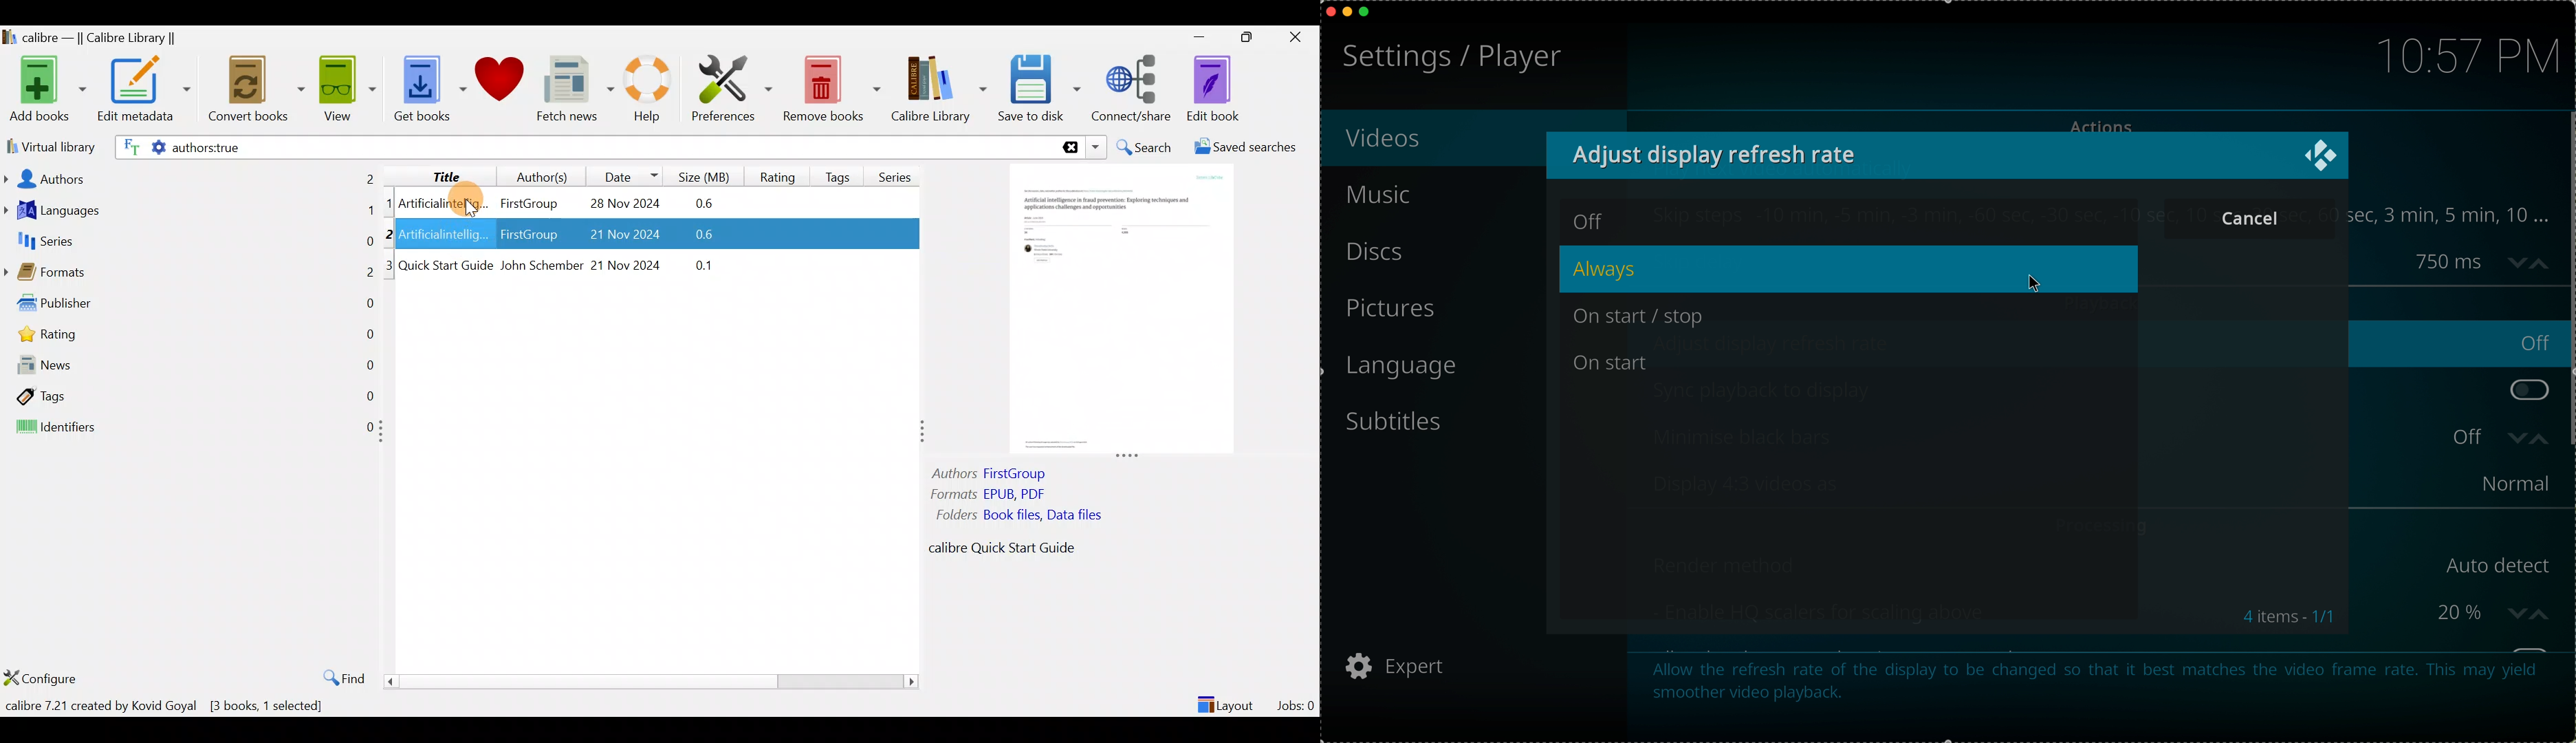 This screenshot has width=2576, height=756. What do you see at coordinates (1644, 318) in the screenshot?
I see `on start / stop` at bounding box center [1644, 318].